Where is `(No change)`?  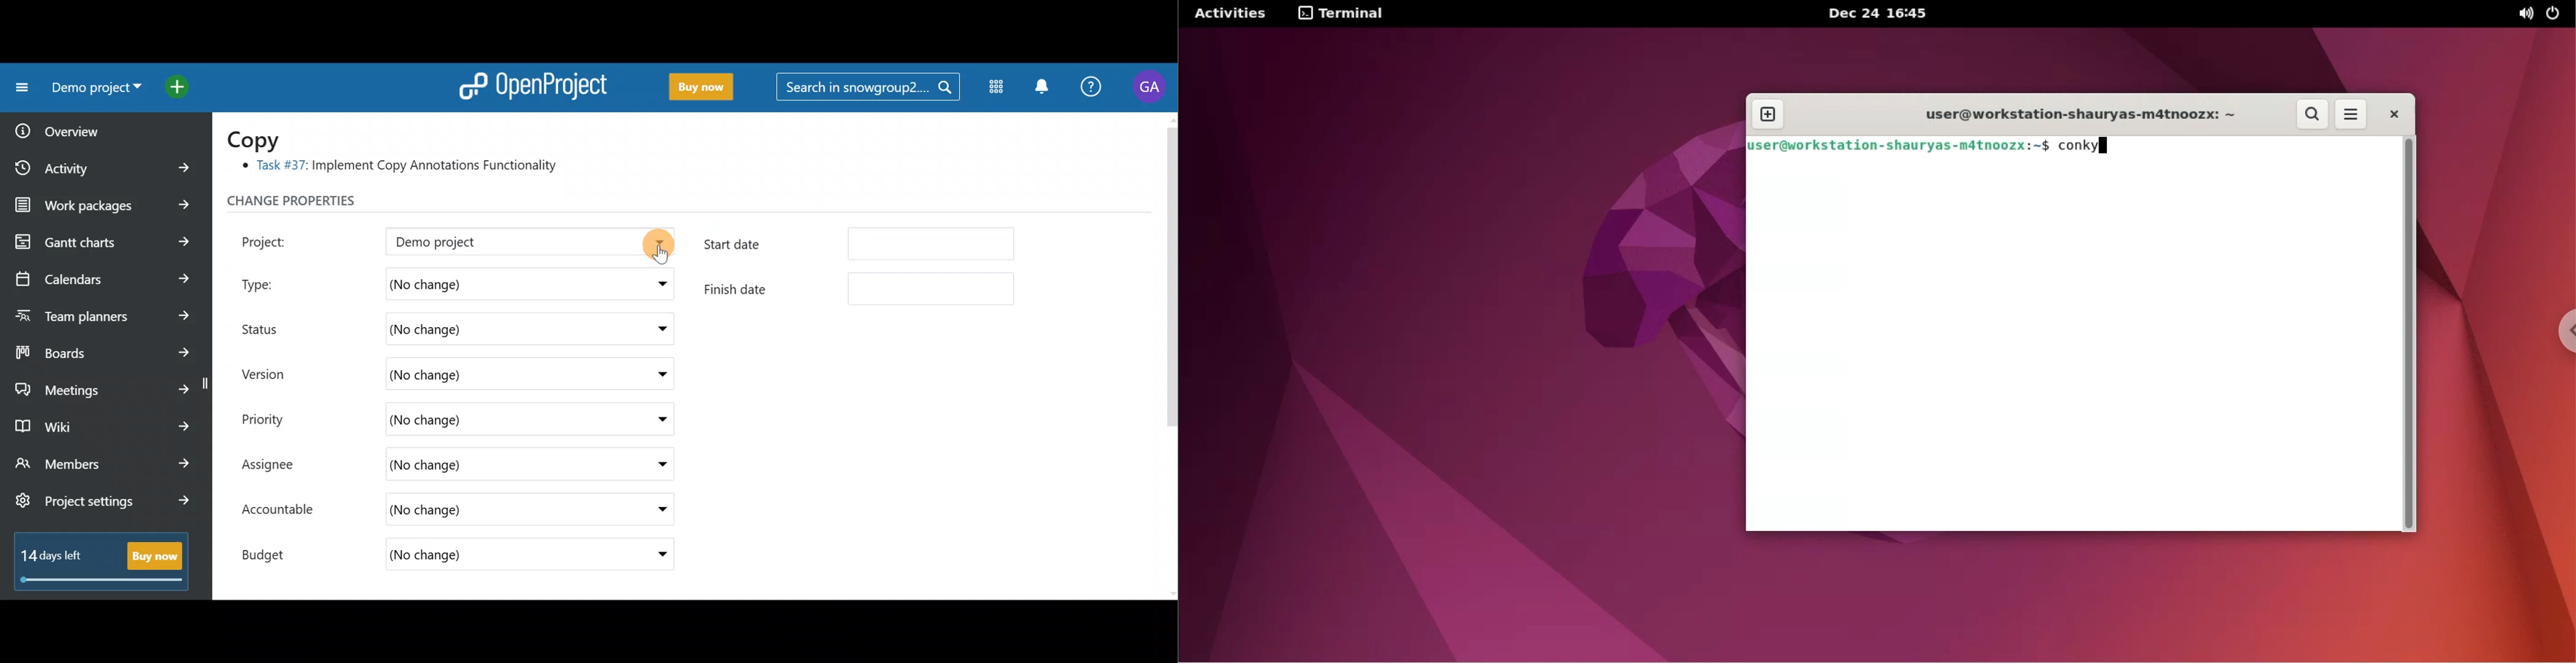 (No change) is located at coordinates (487, 372).